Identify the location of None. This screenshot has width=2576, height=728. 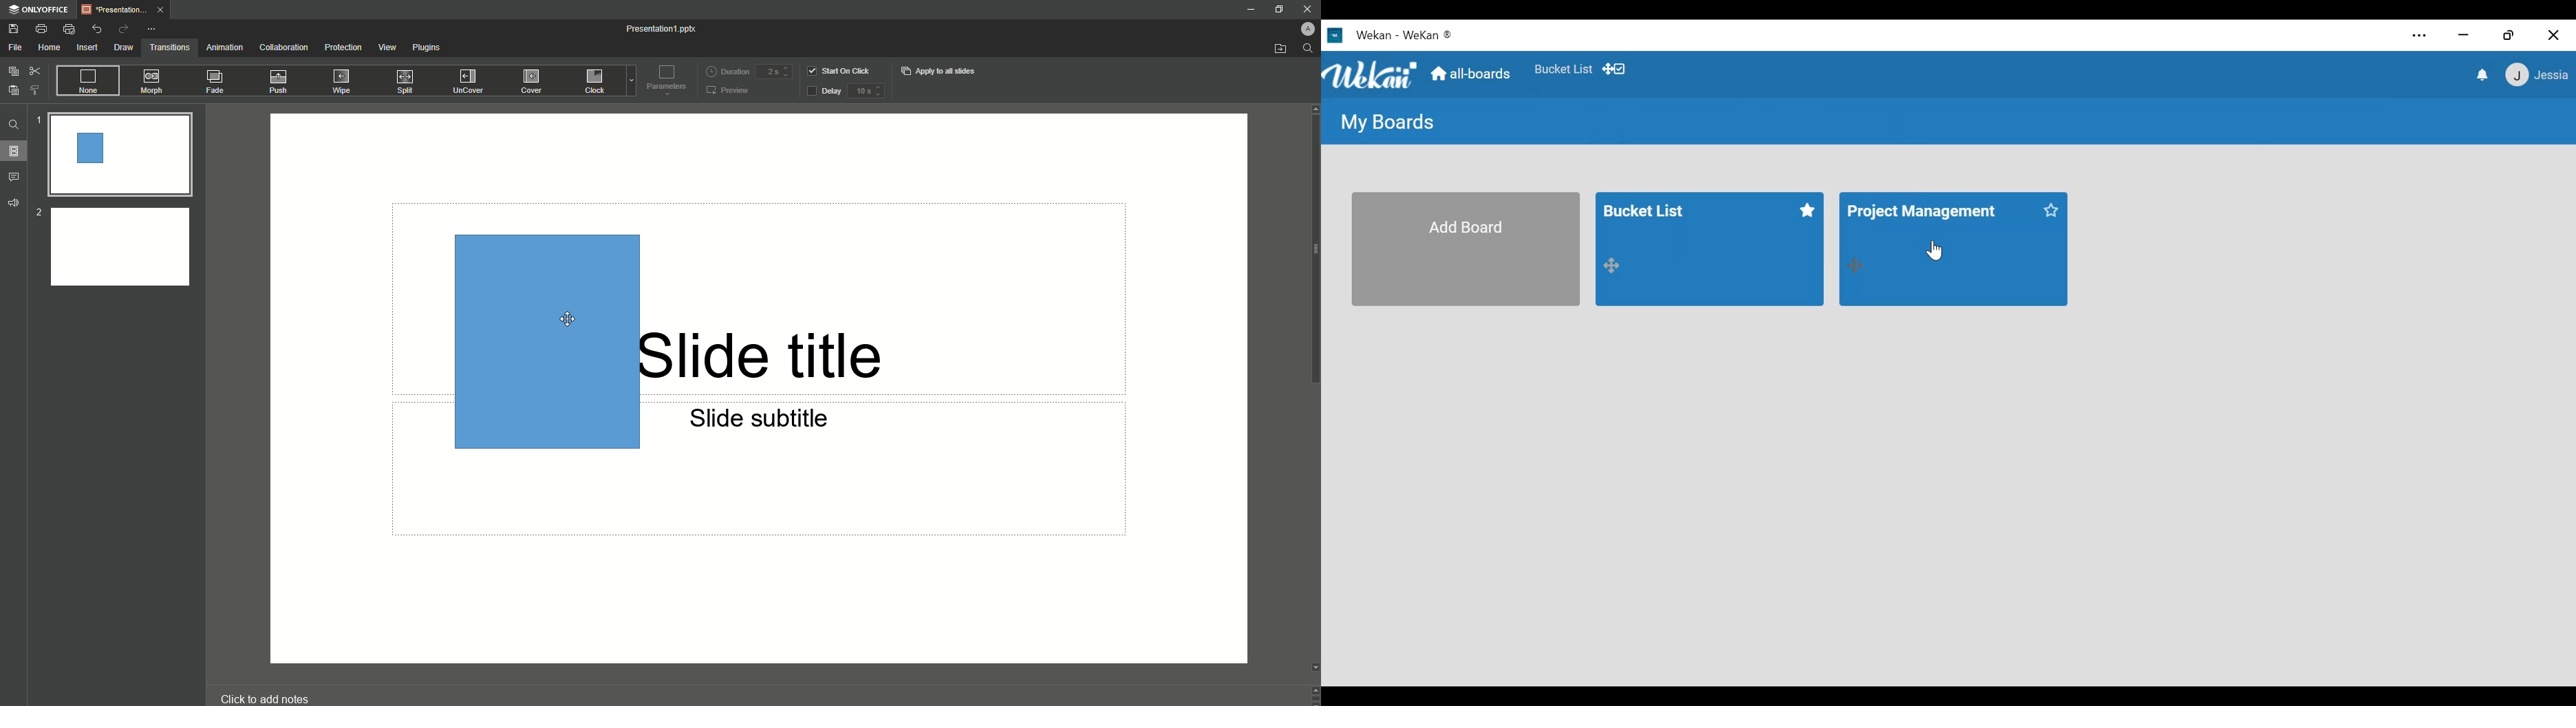
(89, 81).